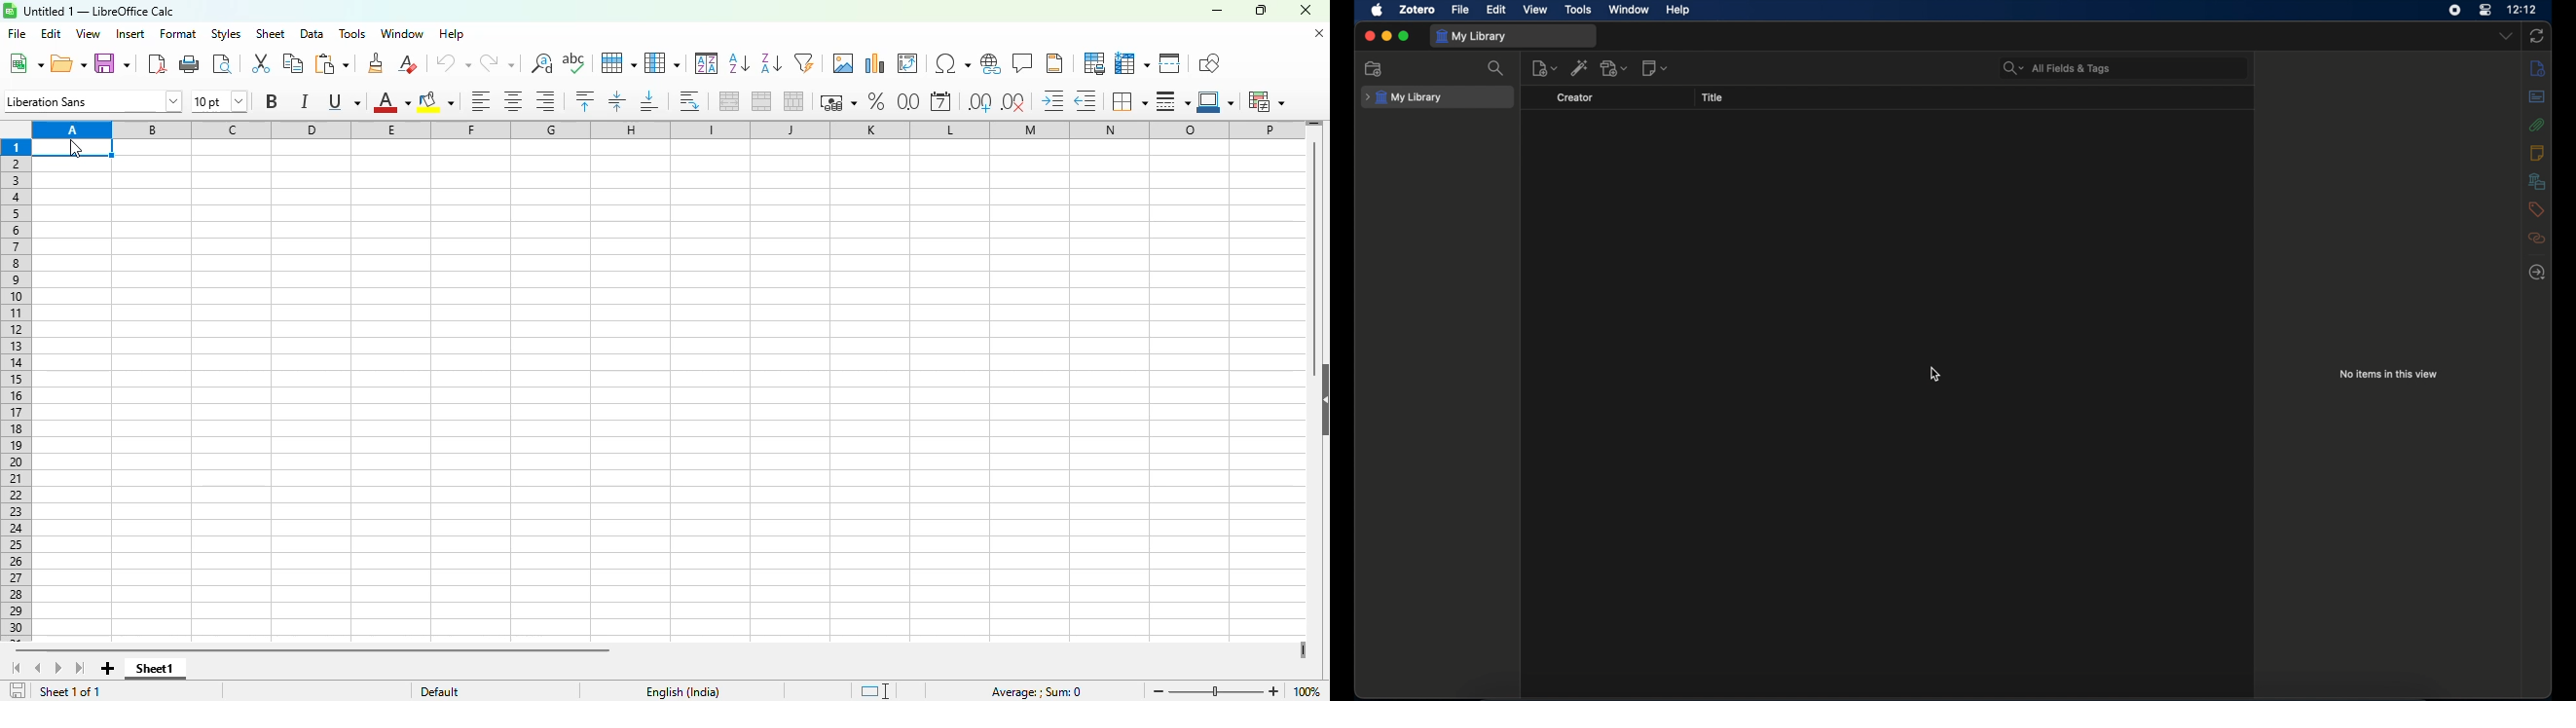  What do you see at coordinates (1497, 10) in the screenshot?
I see `edit` at bounding box center [1497, 10].